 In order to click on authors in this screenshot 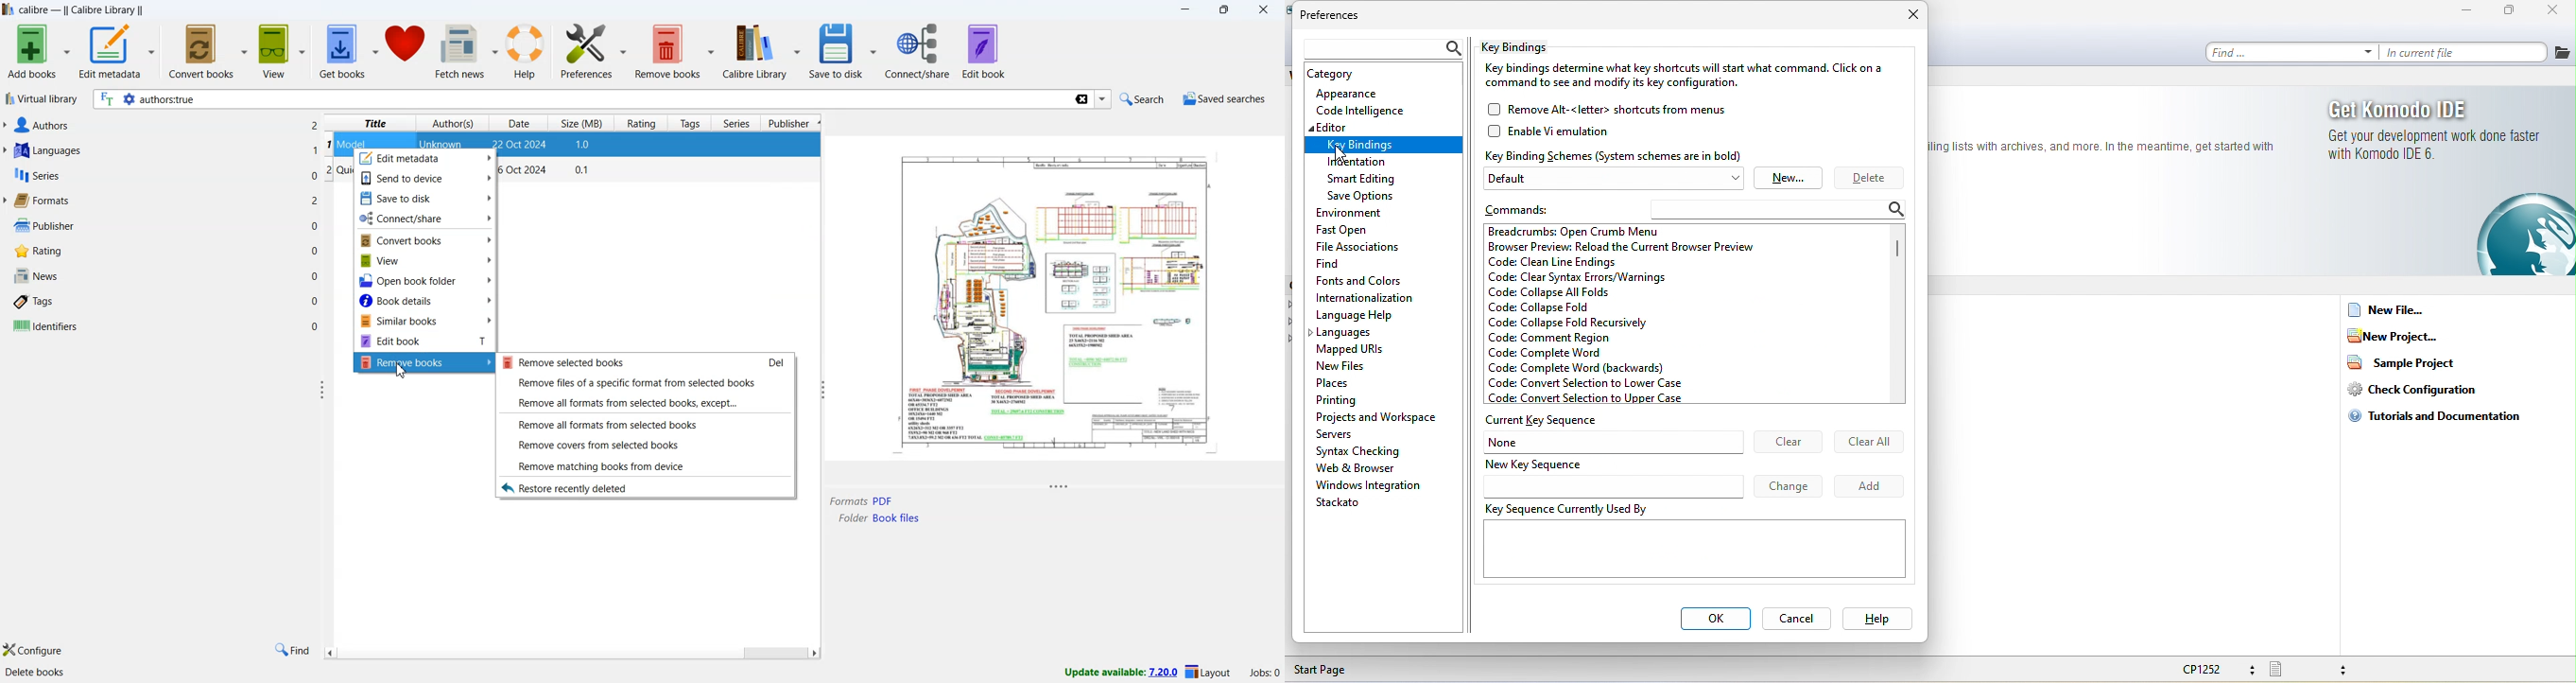, I will do `click(454, 123)`.